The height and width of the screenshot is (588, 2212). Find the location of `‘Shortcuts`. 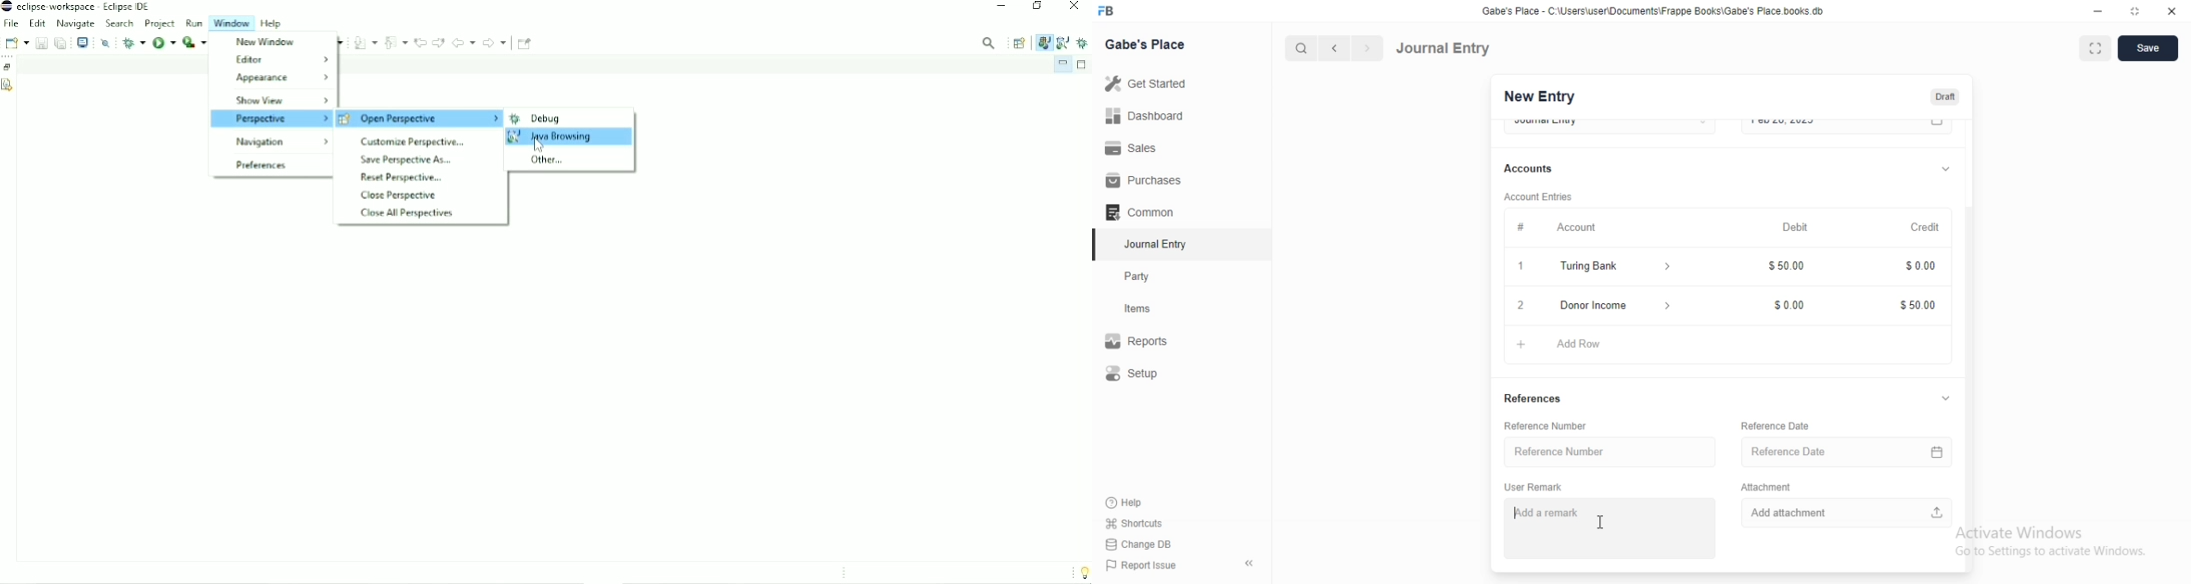

‘Shortcuts is located at coordinates (1145, 523).